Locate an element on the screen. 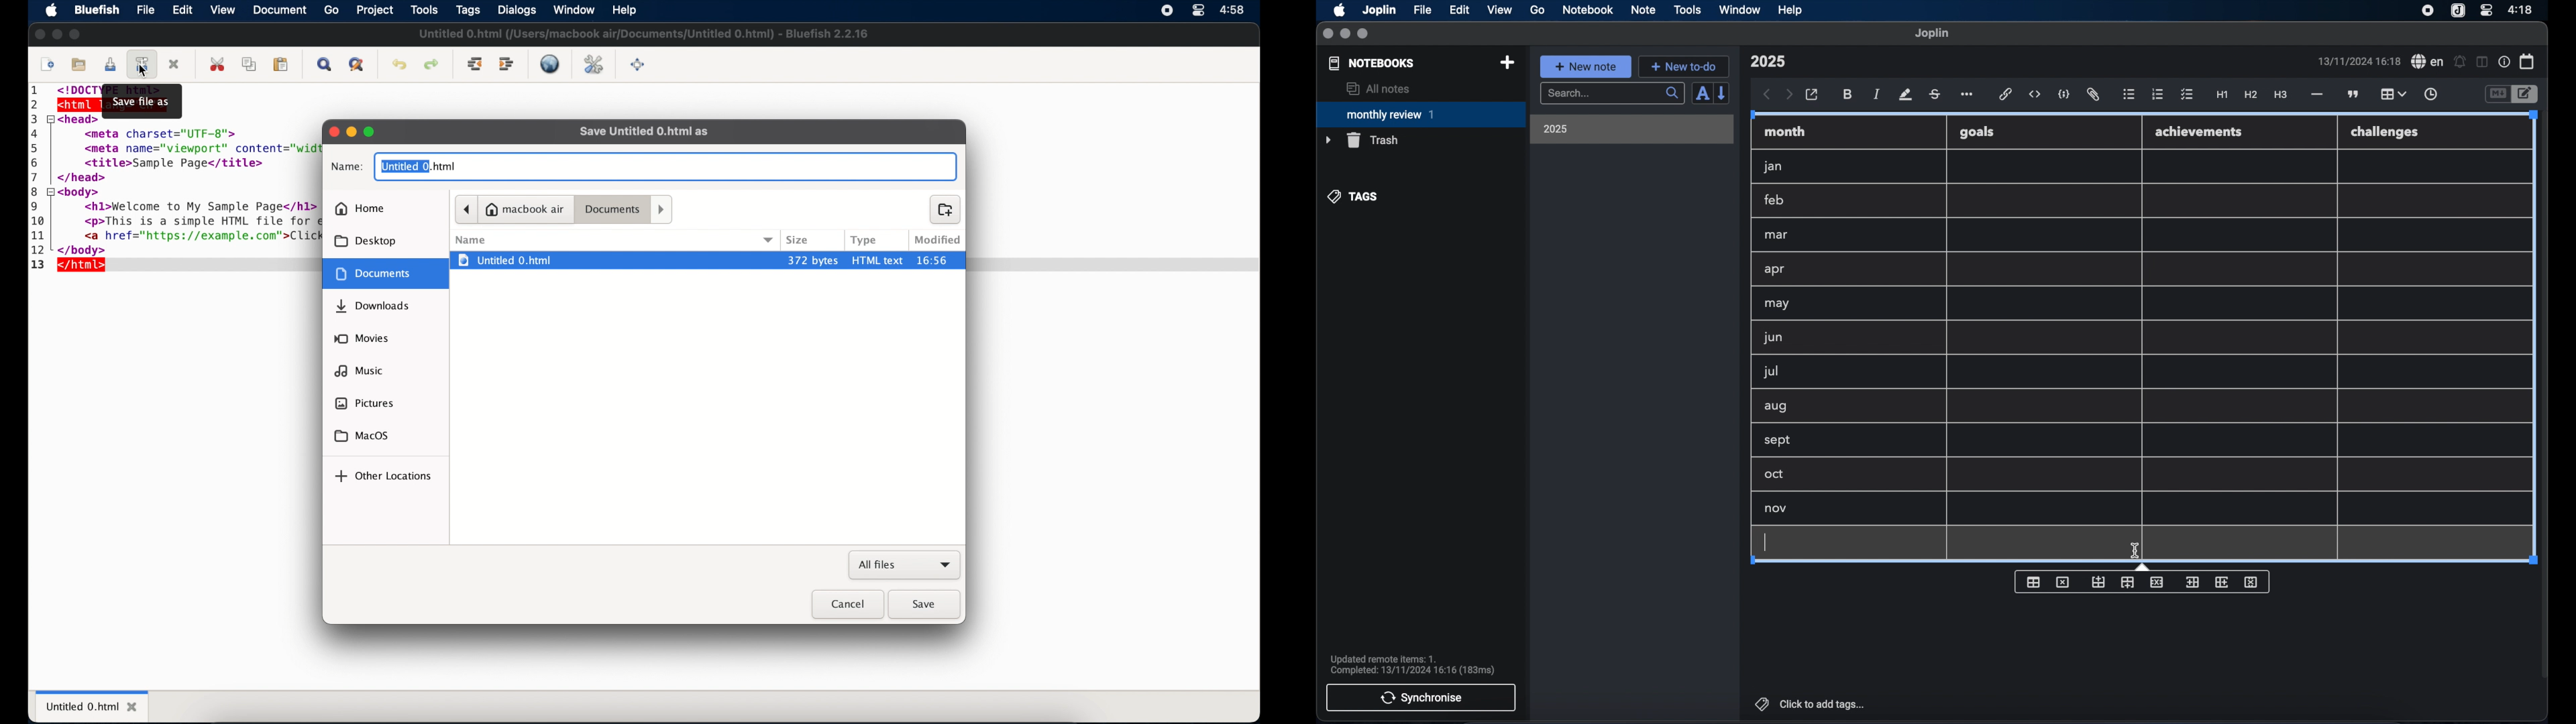 The width and height of the screenshot is (2576, 728). synchronise is located at coordinates (1421, 697).